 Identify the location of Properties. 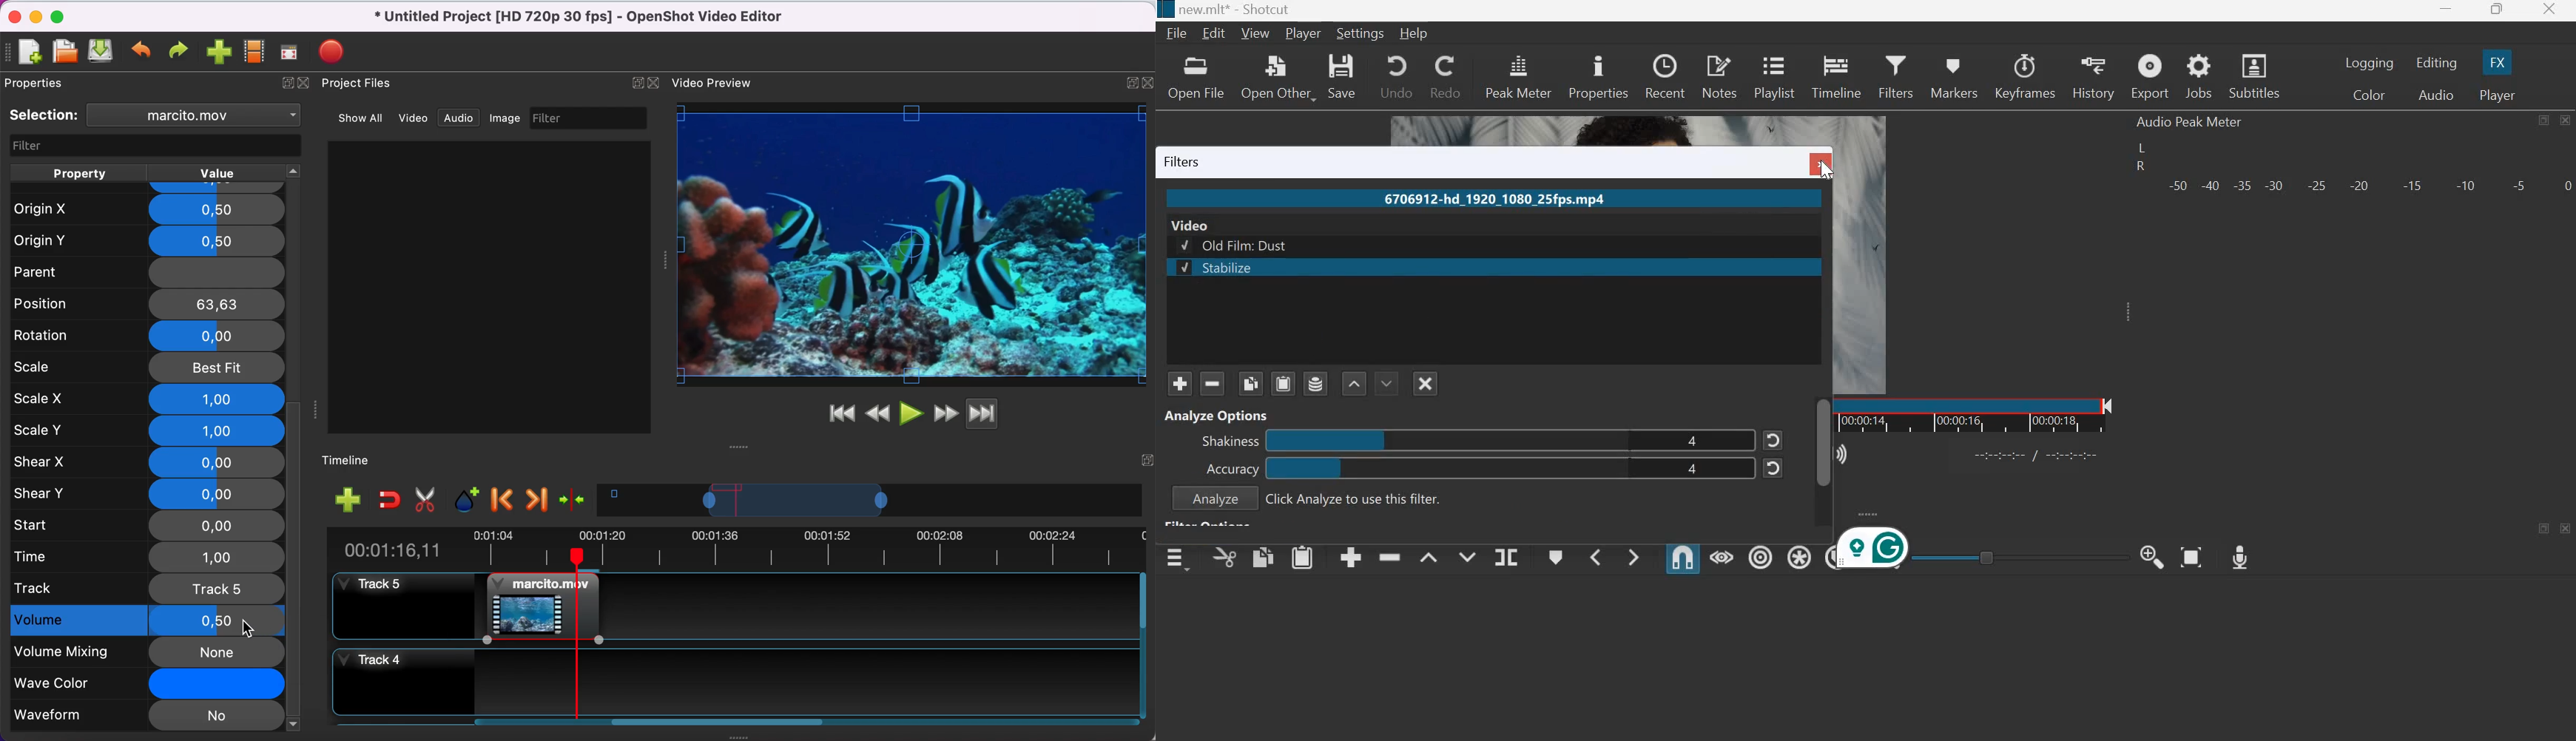
(1598, 75).